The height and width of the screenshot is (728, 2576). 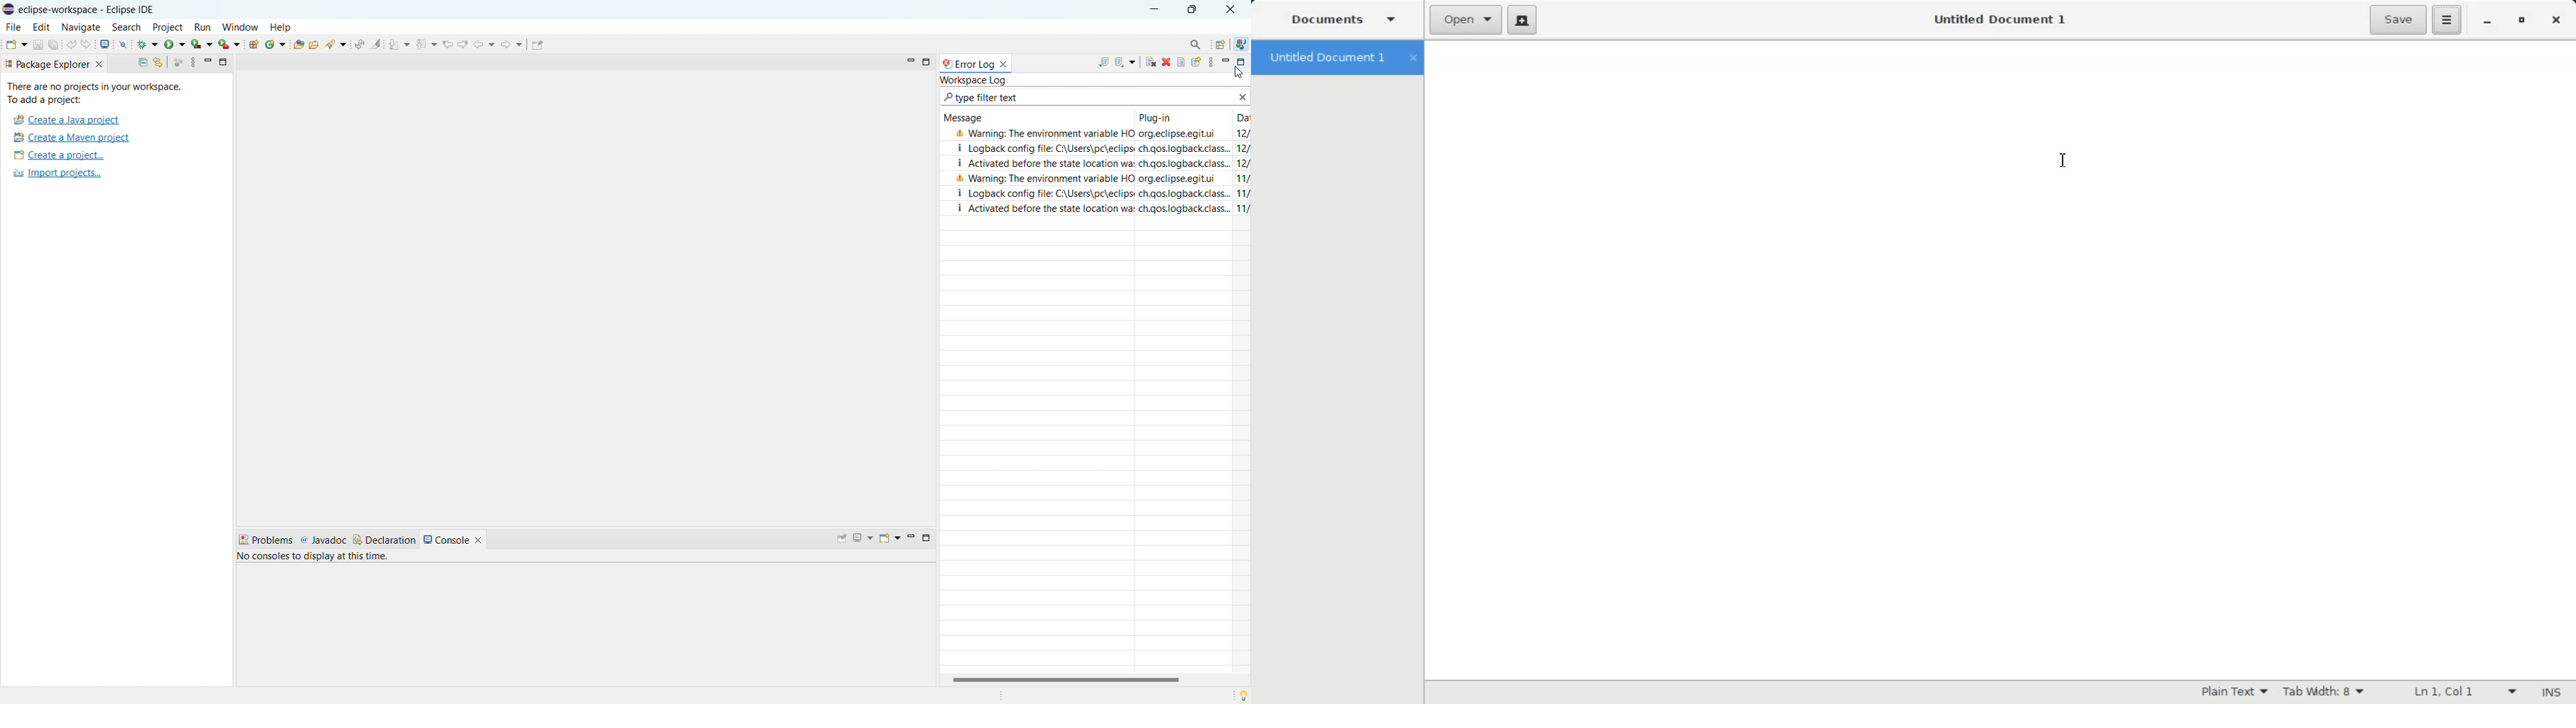 I want to click on view menu, so click(x=1209, y=63).